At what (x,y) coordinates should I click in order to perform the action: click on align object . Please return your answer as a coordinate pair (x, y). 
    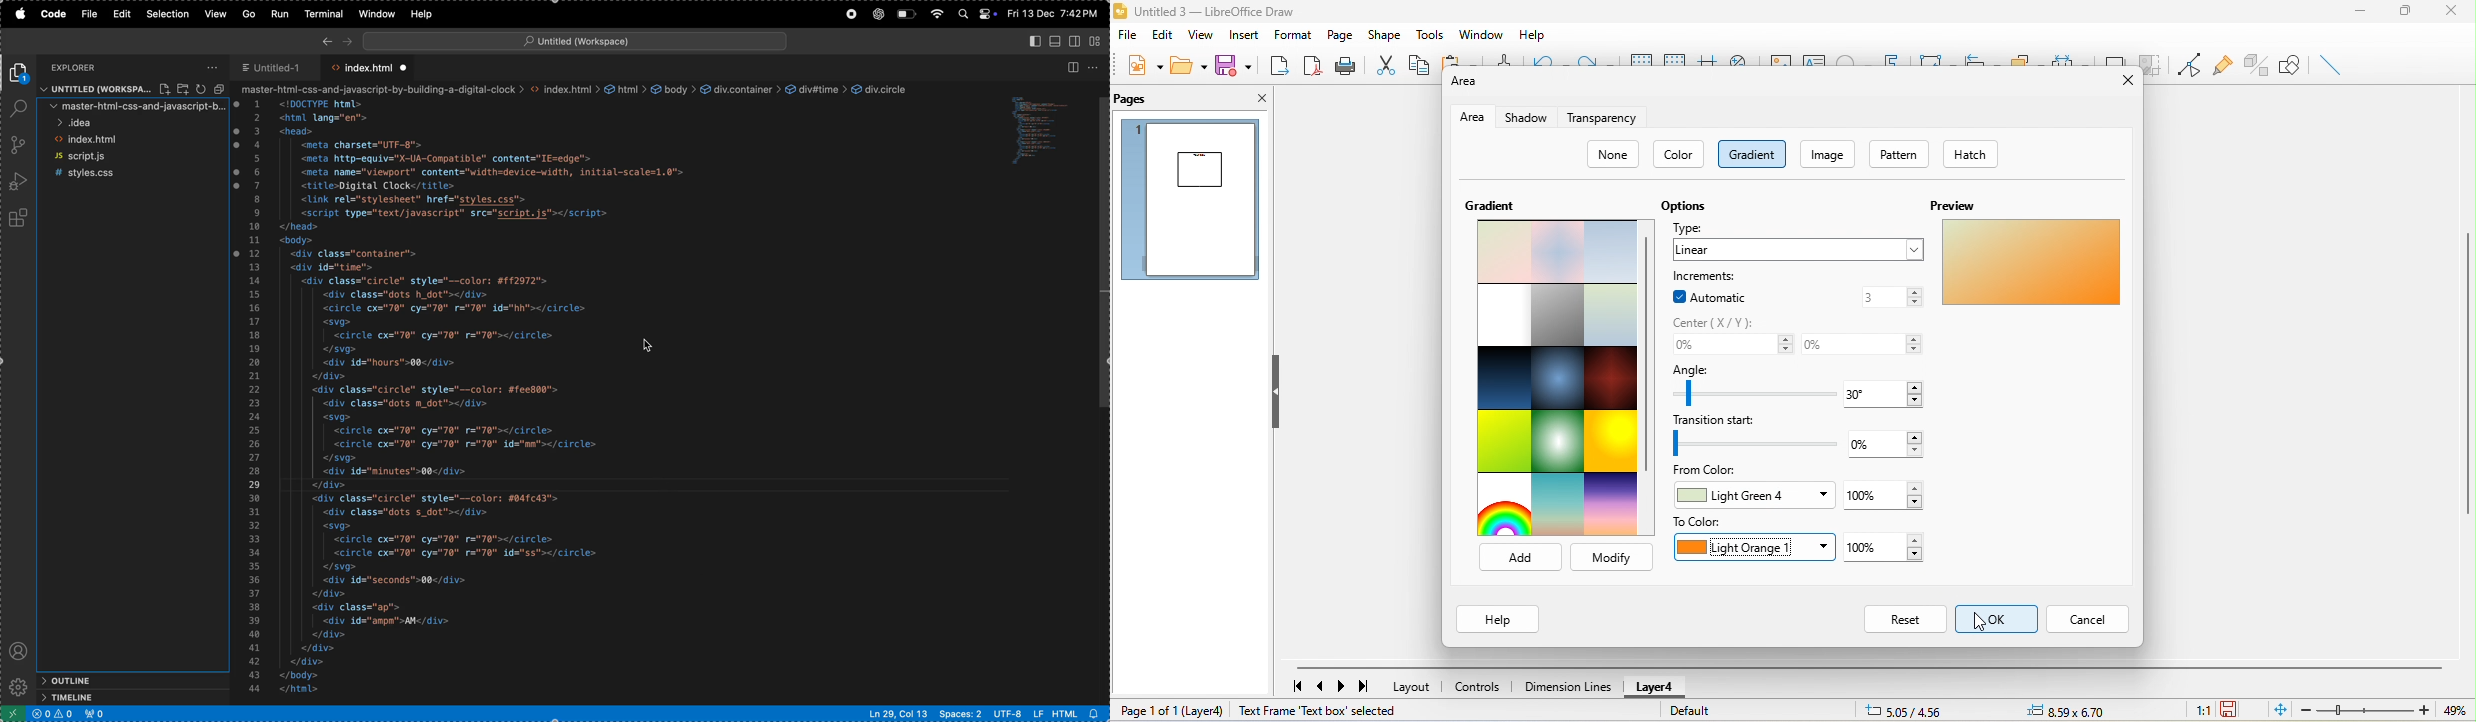
    Looking at the image, I should click on (1978, 57).